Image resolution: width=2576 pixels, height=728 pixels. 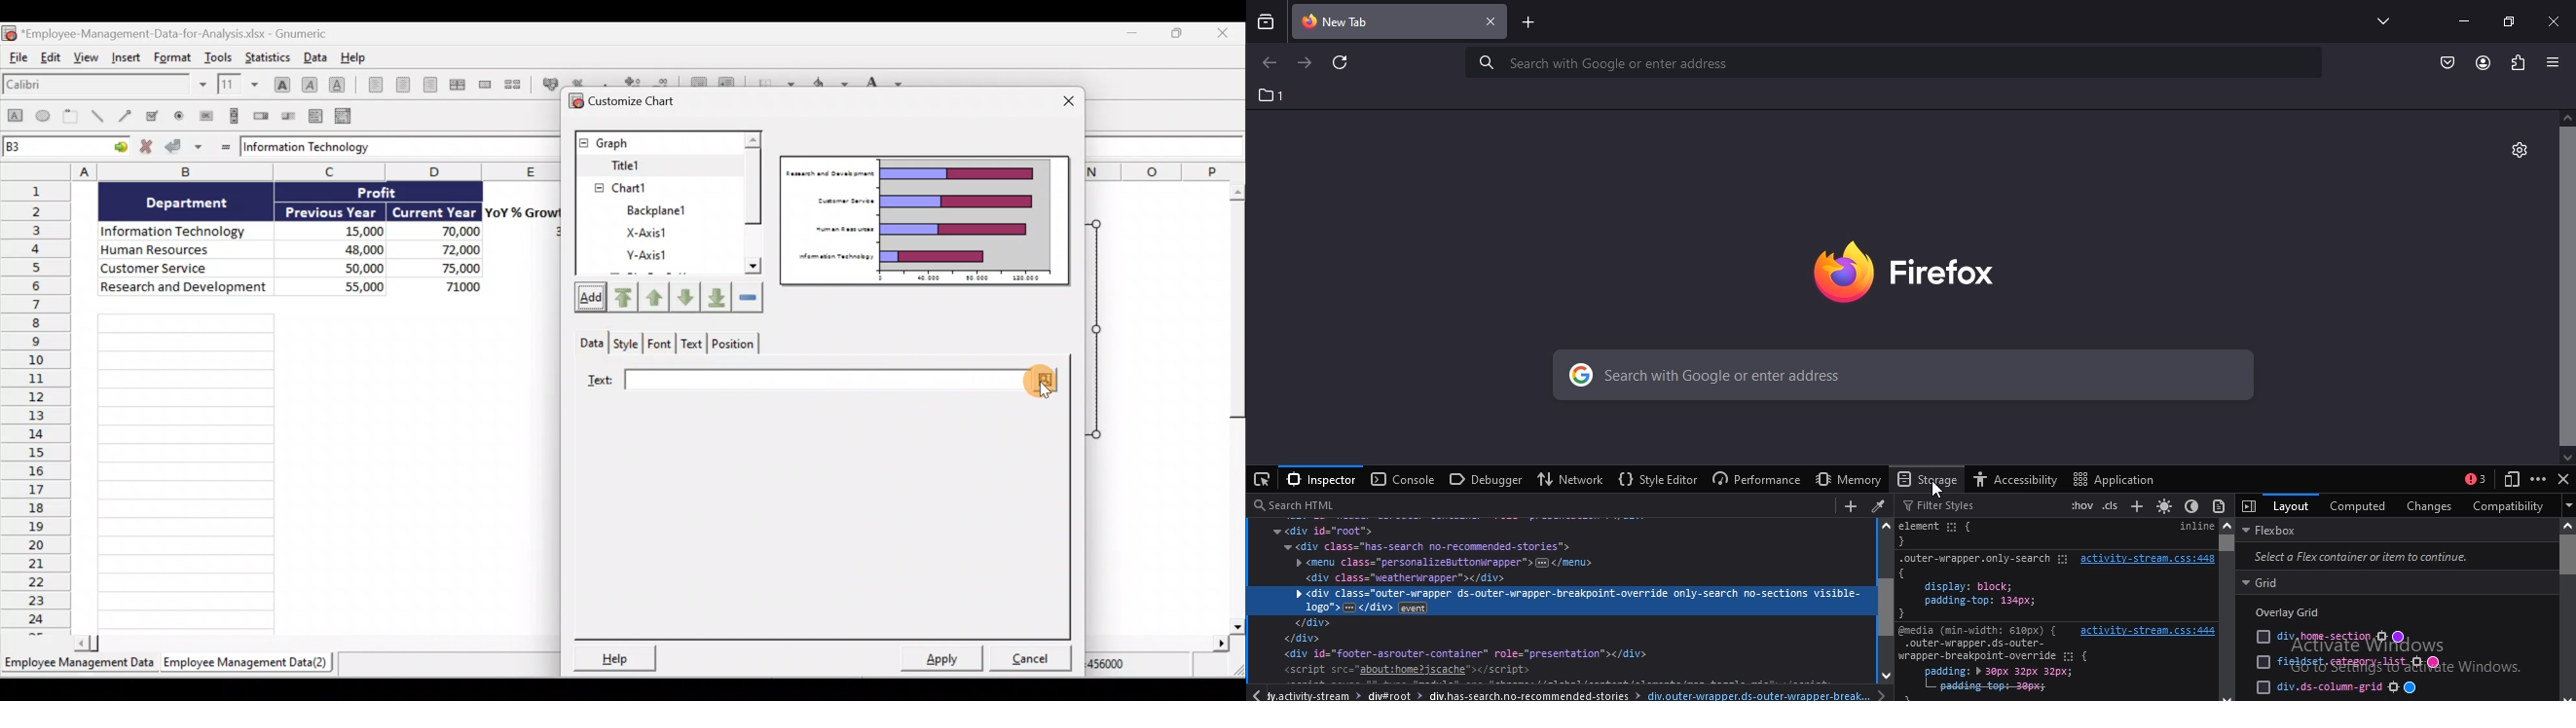 What do you see at coordinates (126, 58) in the screenshot?
I see `Insert` at bounding box center [126, 58].